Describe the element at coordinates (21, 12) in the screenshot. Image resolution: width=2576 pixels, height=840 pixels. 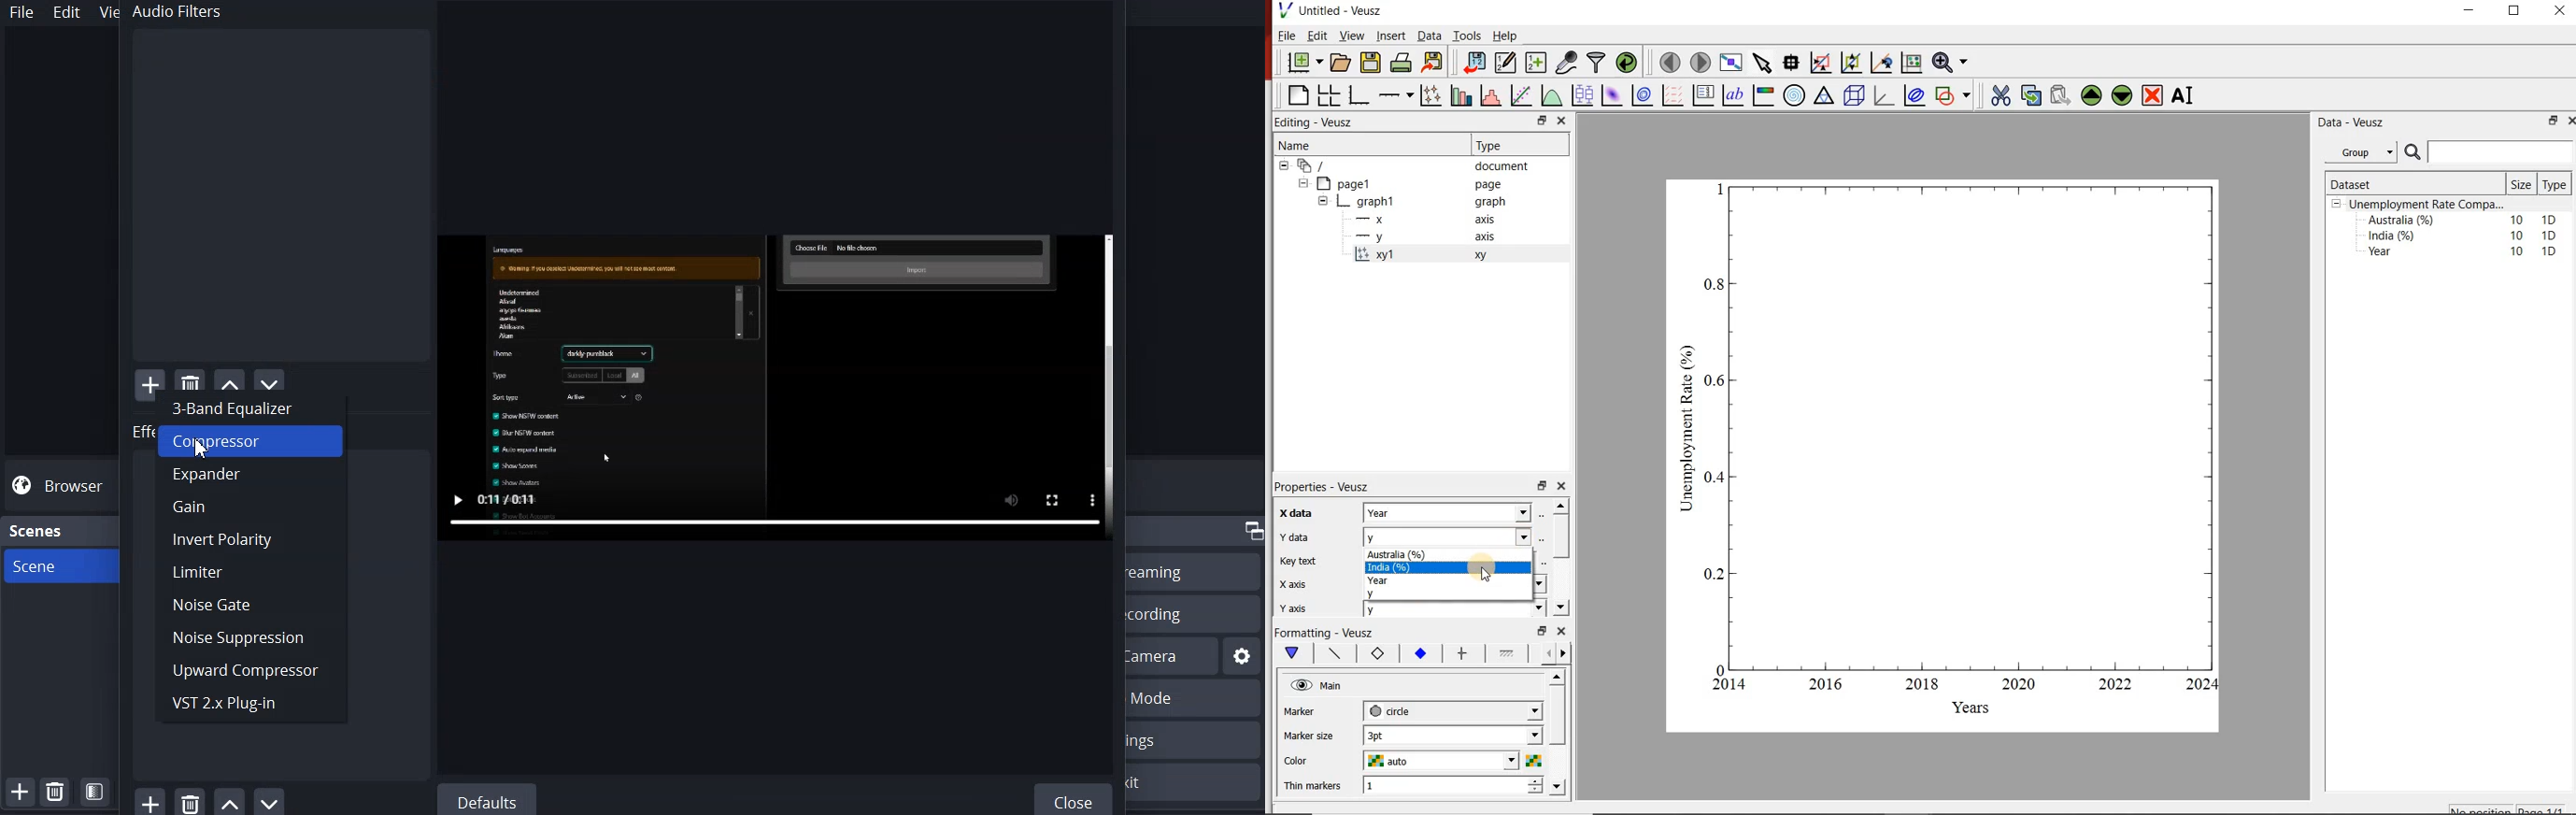
I see `File` at that location.